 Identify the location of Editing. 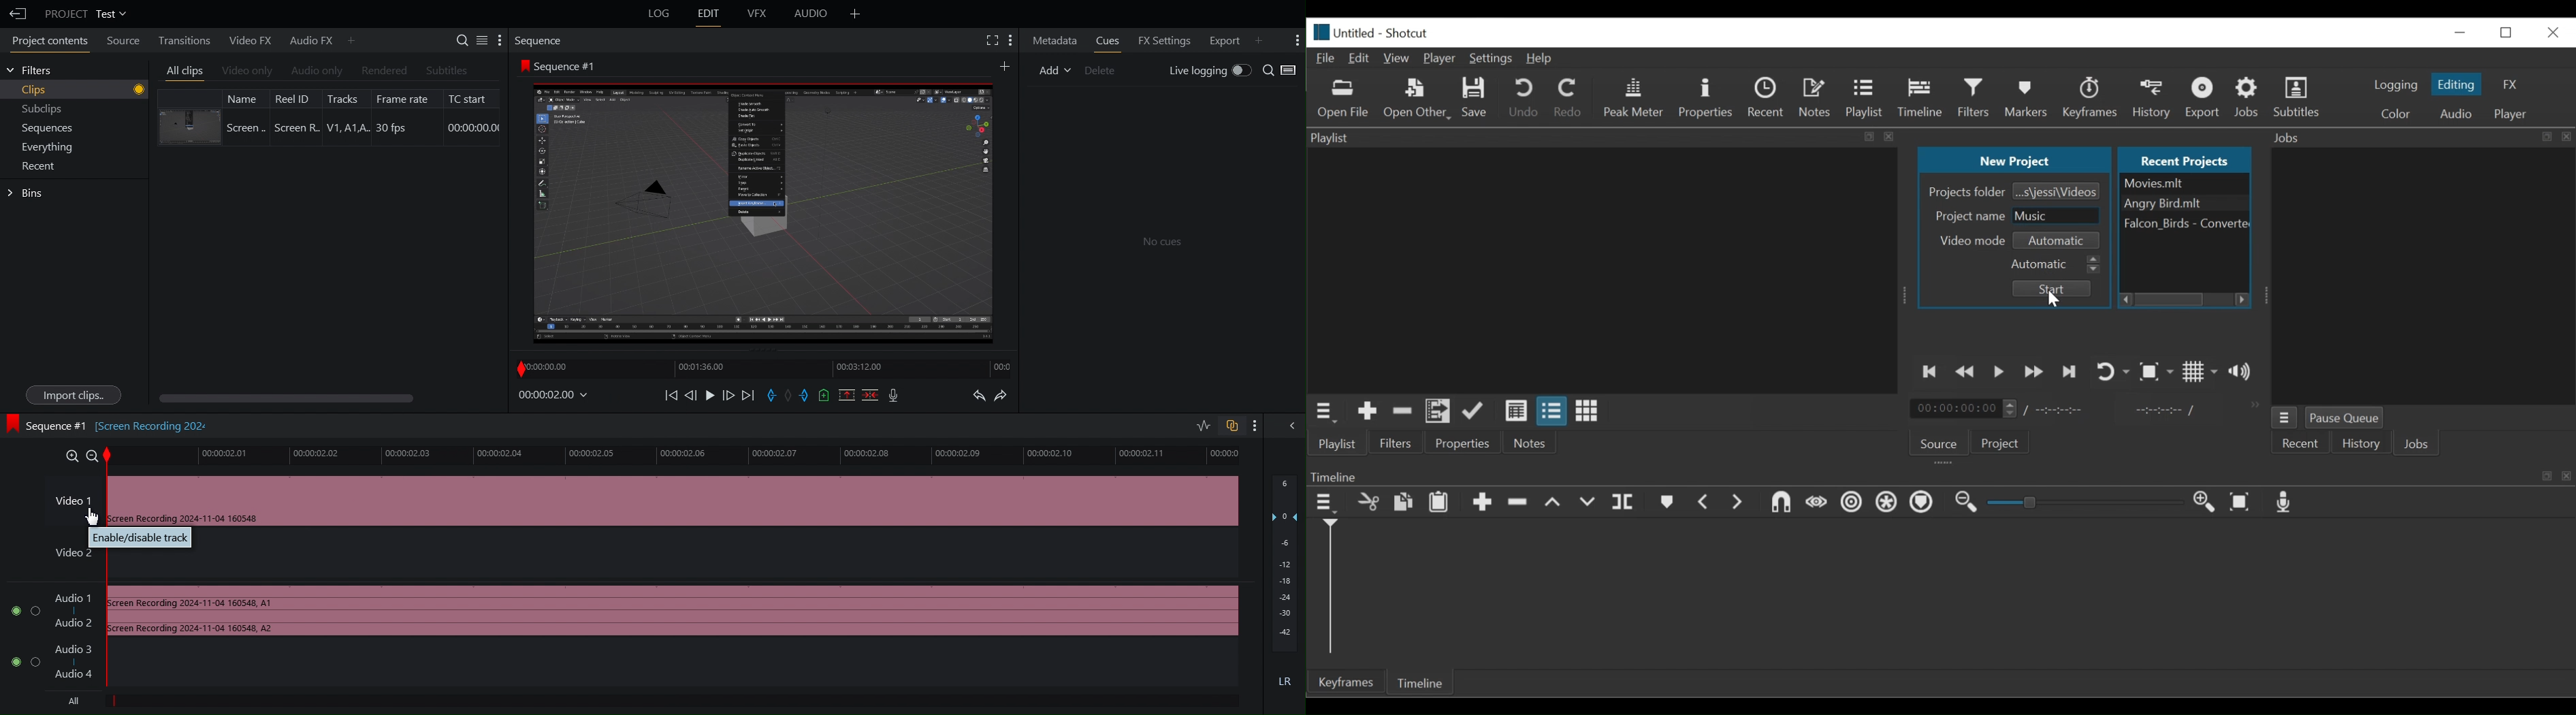
(2458, 84).